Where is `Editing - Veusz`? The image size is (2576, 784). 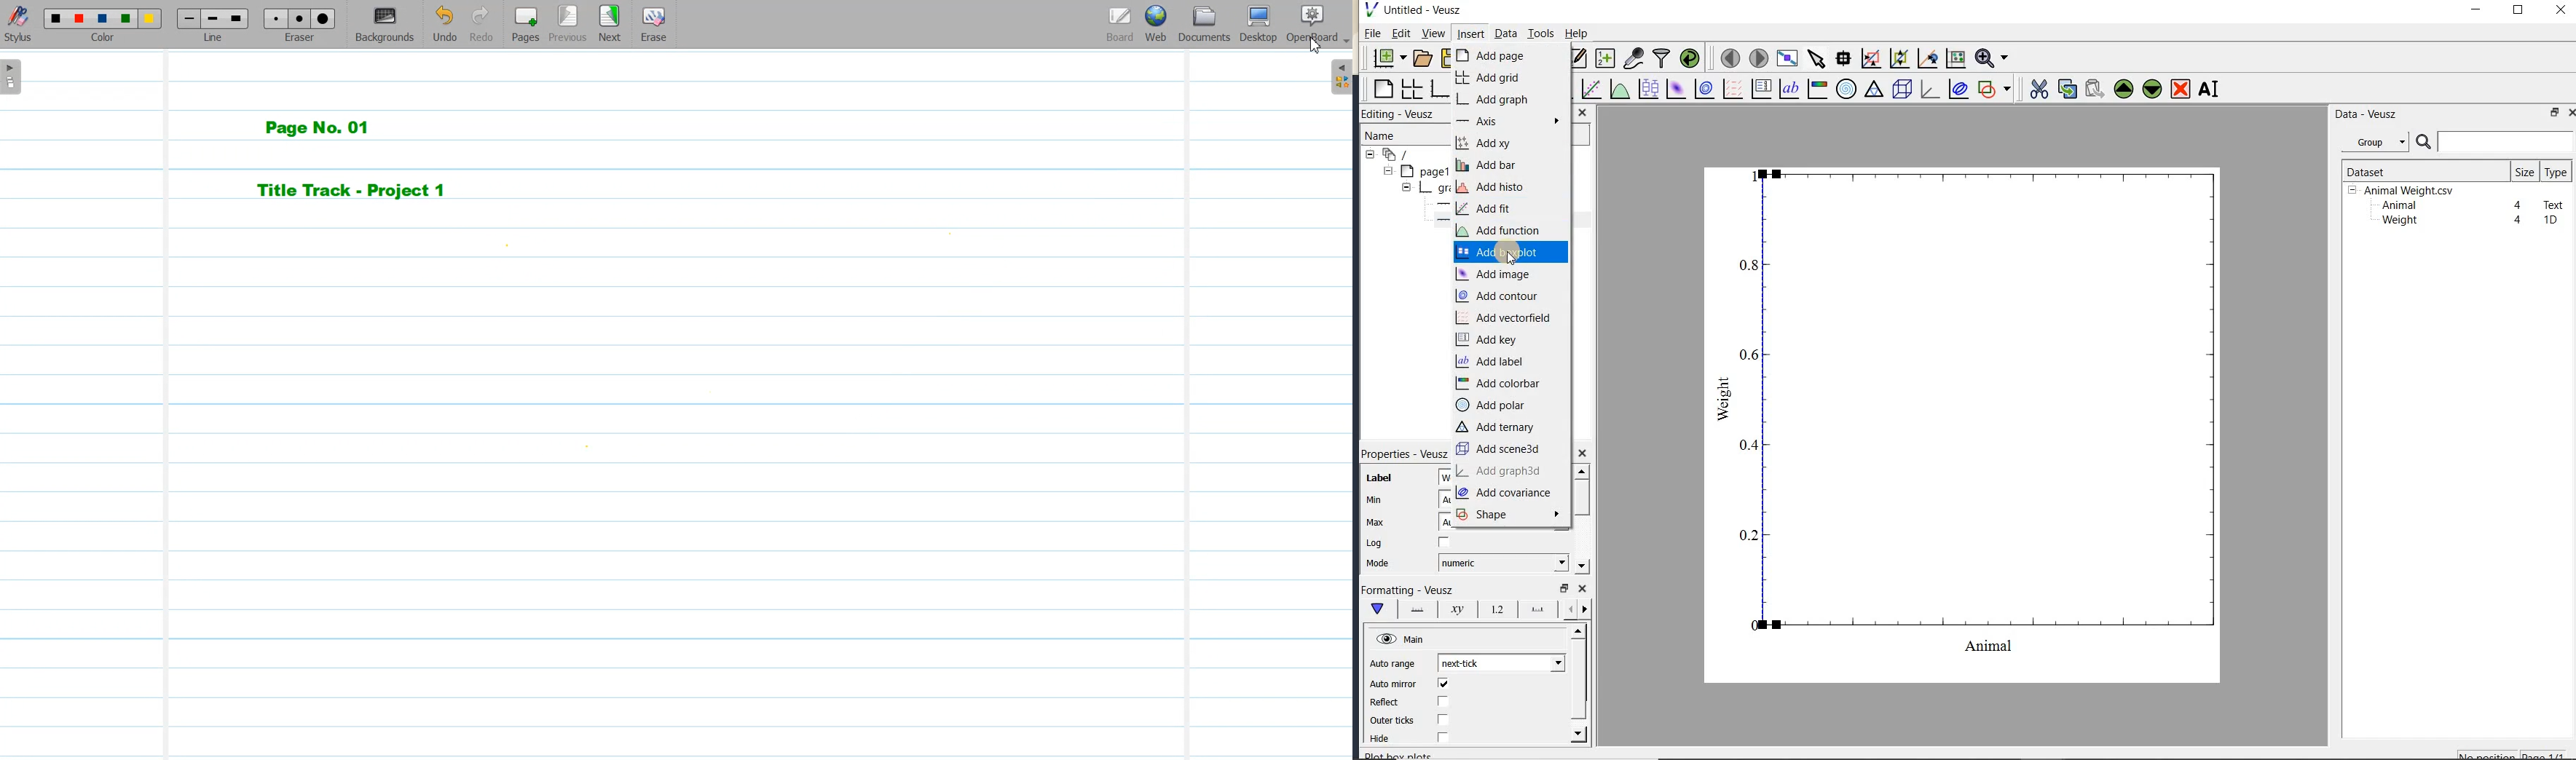 Editing - Veusz is located at coordinates (1406, 114).